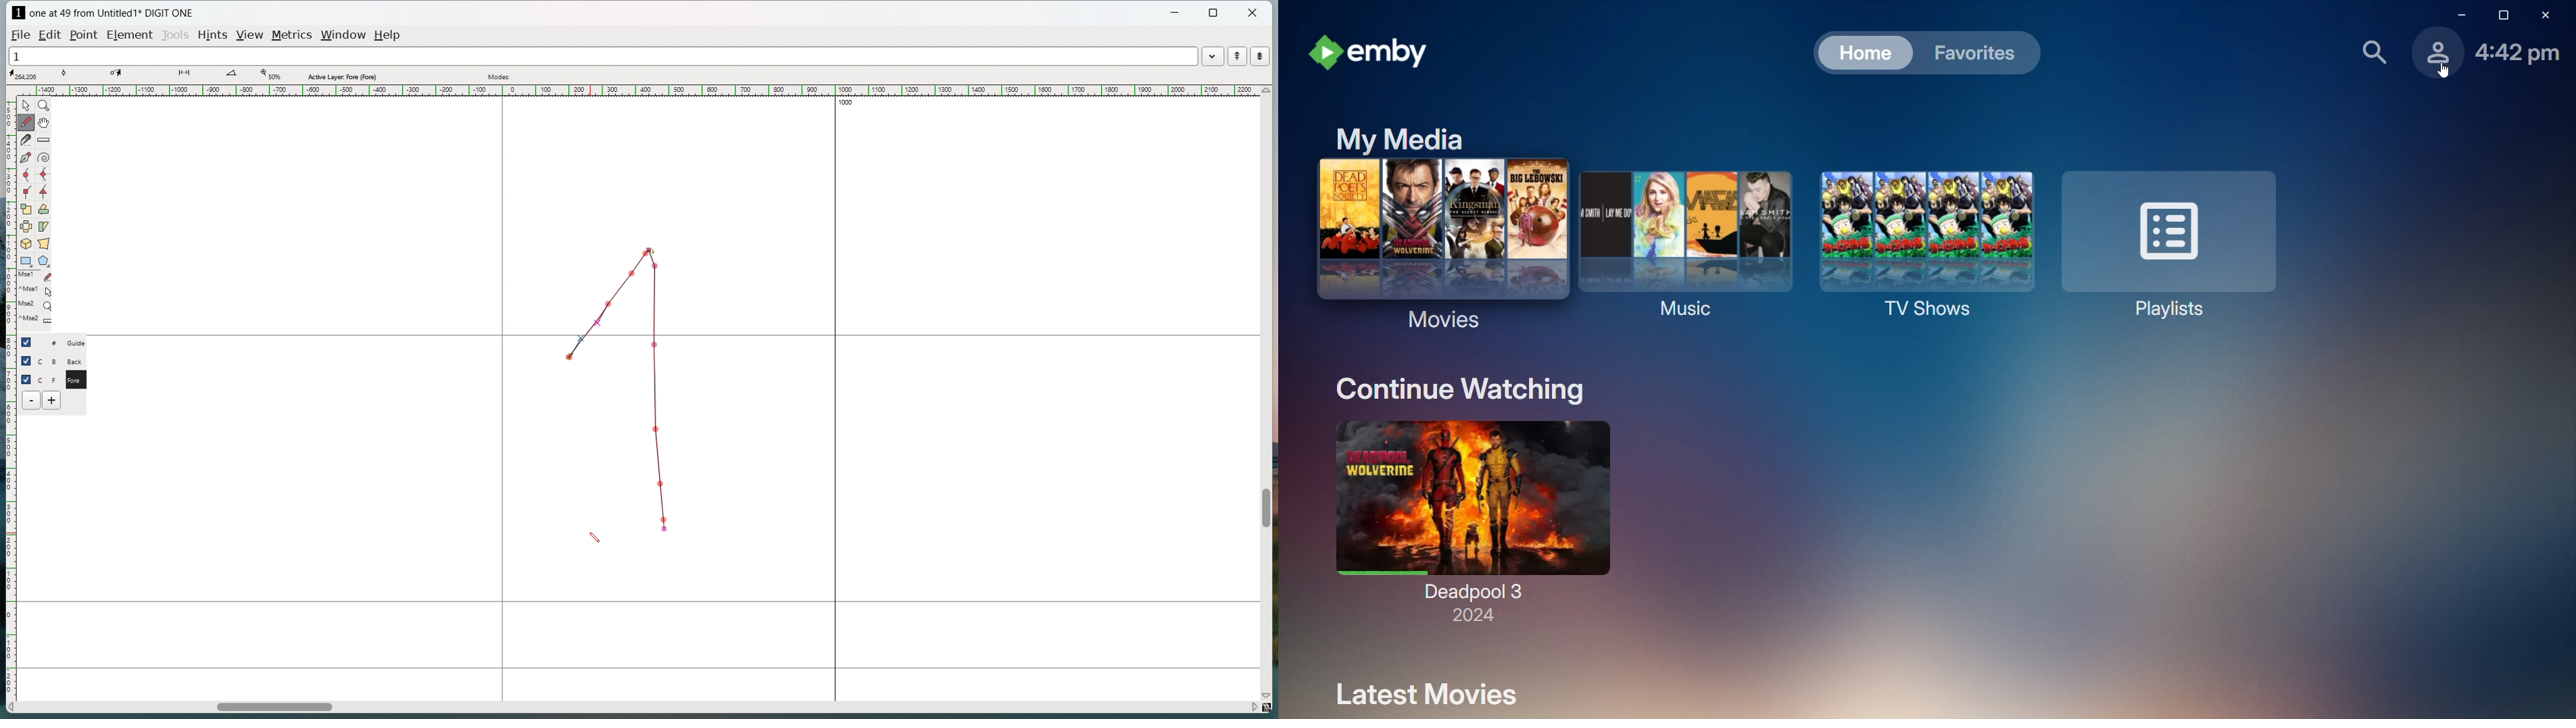 The width and height of the screenshot is (2576, 728). I want to click on scroll by hand, so click(45, 122).